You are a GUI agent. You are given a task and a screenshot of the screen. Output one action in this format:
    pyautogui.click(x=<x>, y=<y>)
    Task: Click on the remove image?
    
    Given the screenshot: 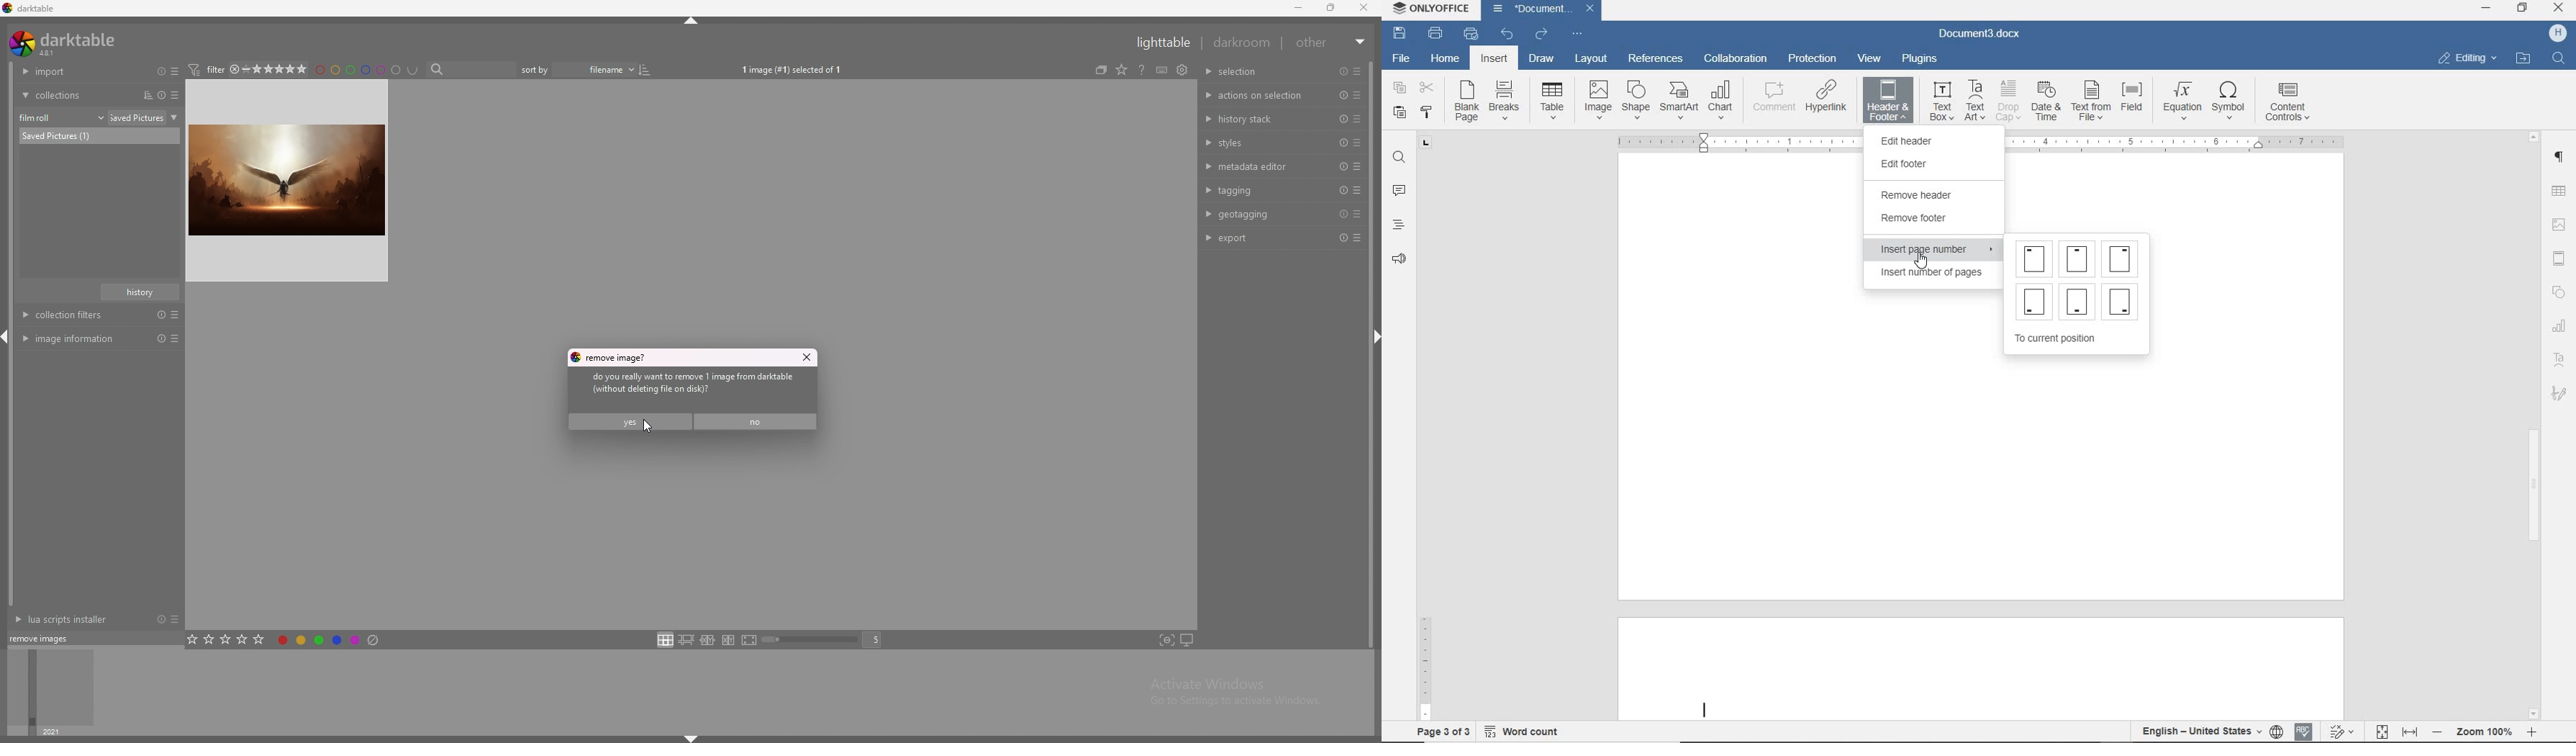 What is the action you would take?
    pyautogui.click(x=611, y=357)
    